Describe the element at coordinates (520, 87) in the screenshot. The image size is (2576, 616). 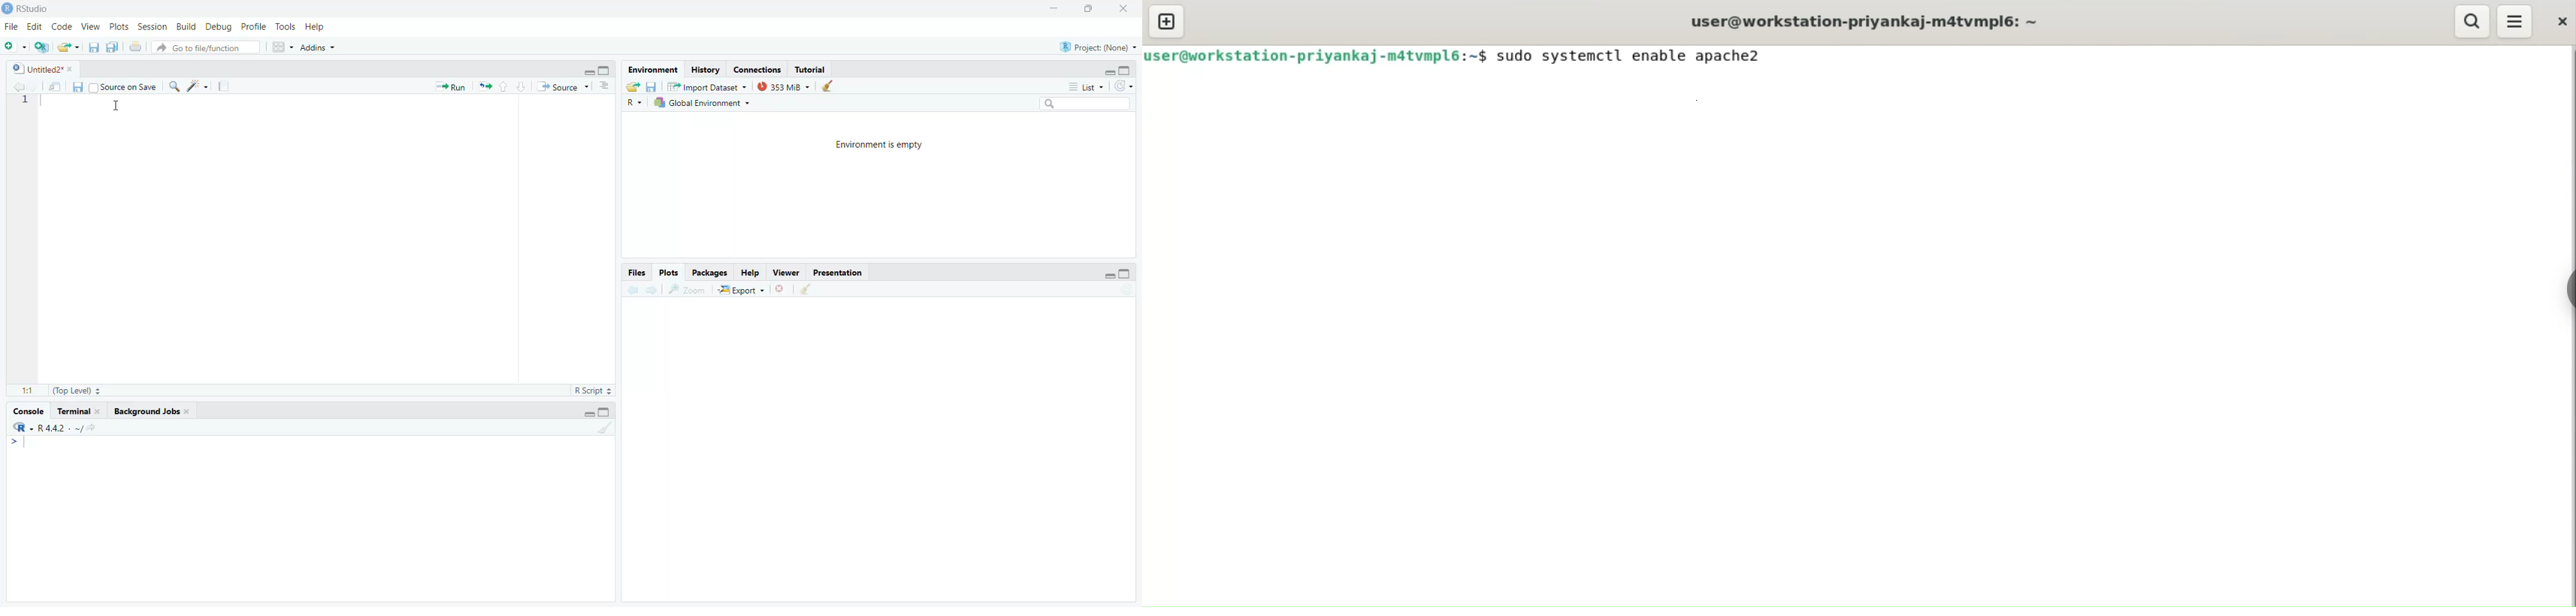
I see `go to next selection/chunk` at that location.